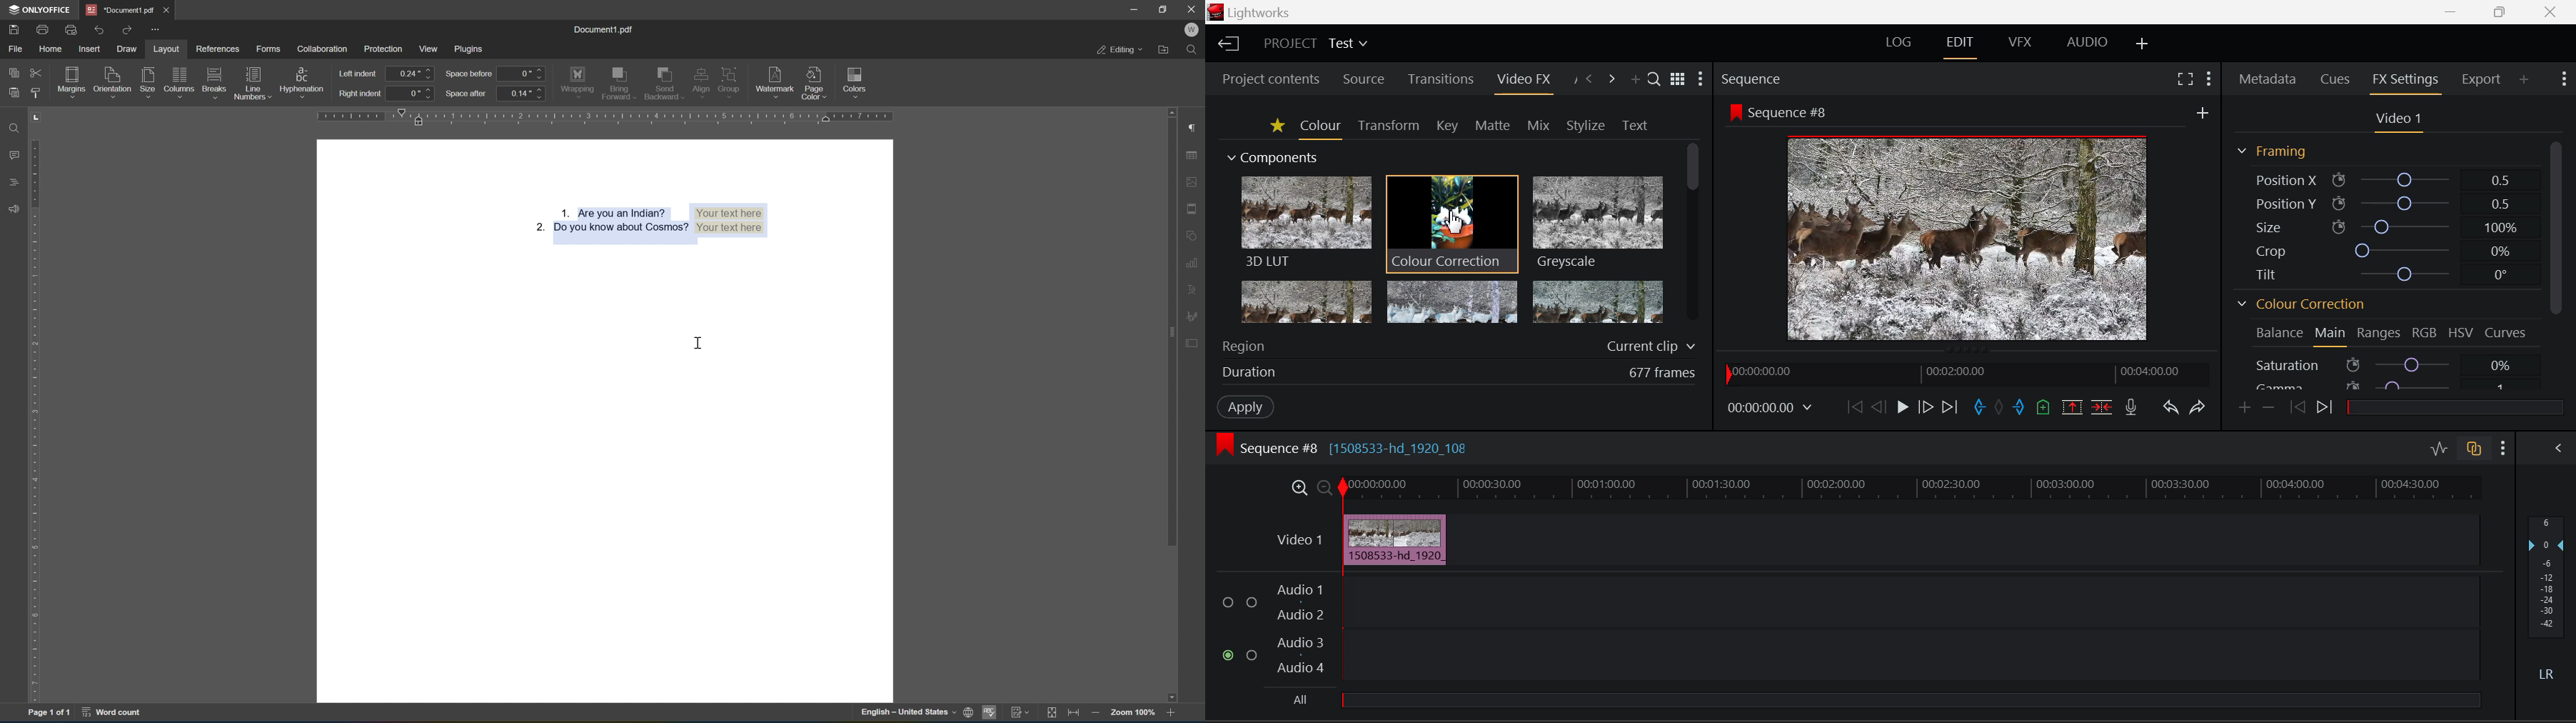  What do you see at coordinates (117, 715) in the screenshot?
I see `word count` at bounding box center [117, 715].